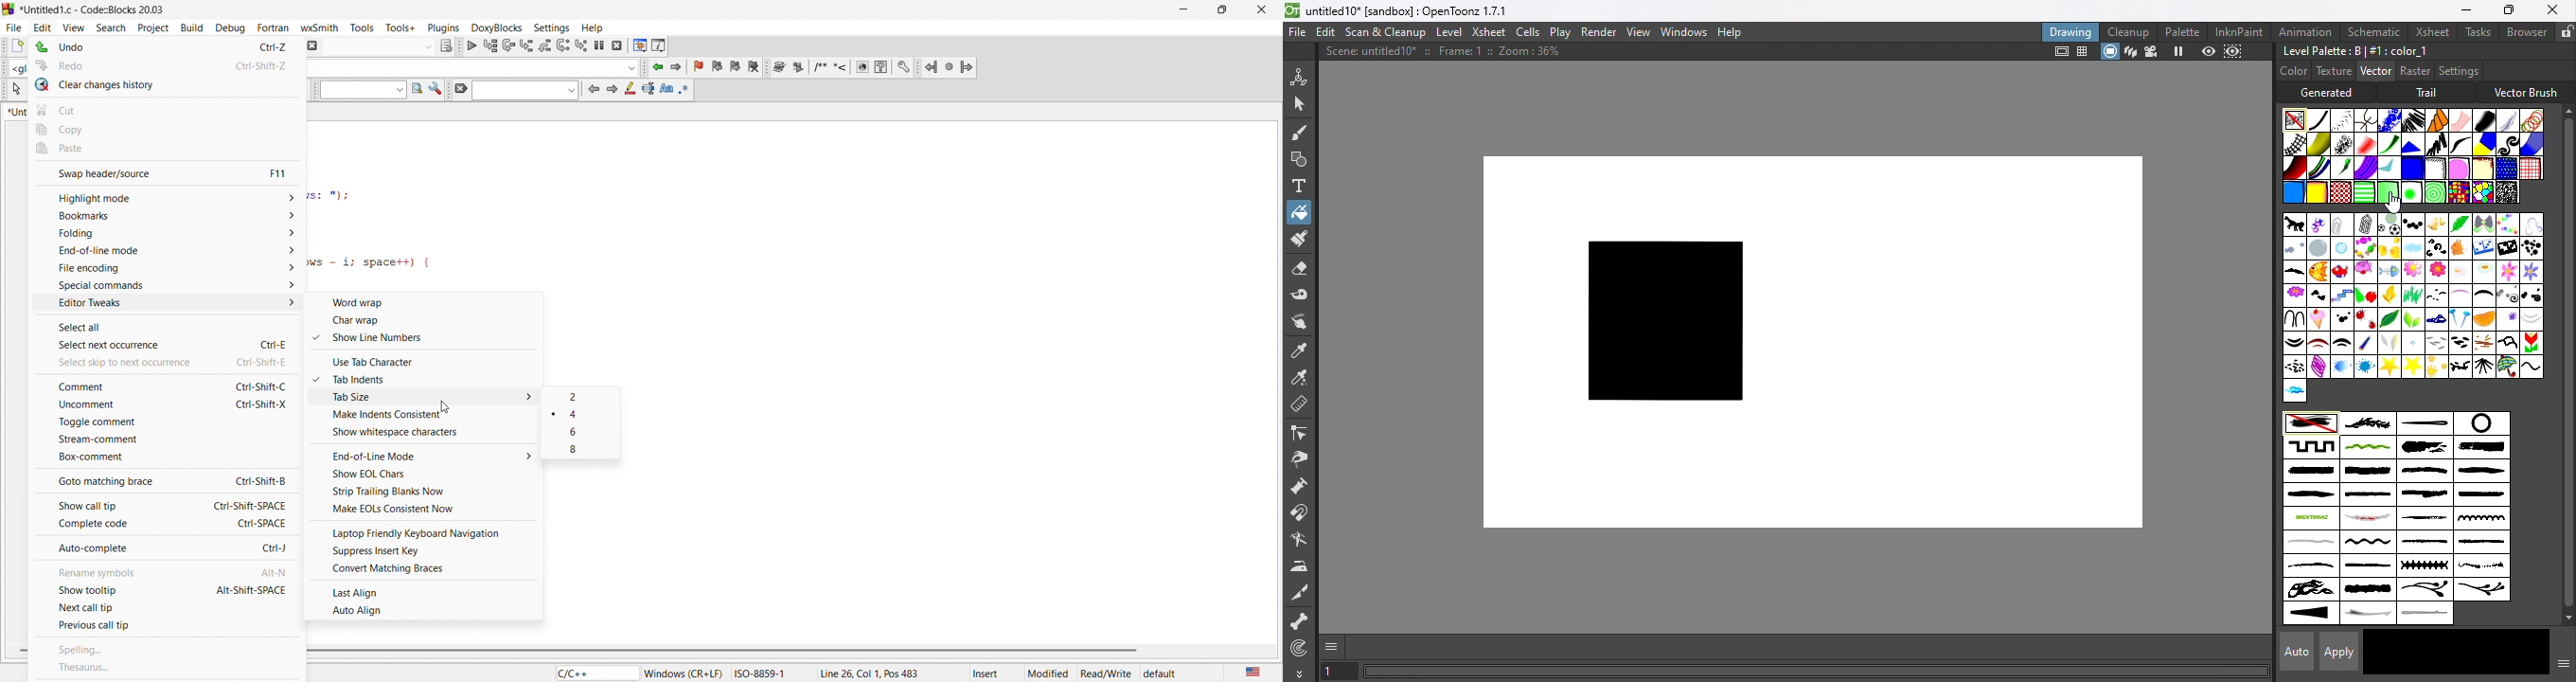 This screenshot has width=2576, height=700. I want to click on fish, so click(2317, 273).